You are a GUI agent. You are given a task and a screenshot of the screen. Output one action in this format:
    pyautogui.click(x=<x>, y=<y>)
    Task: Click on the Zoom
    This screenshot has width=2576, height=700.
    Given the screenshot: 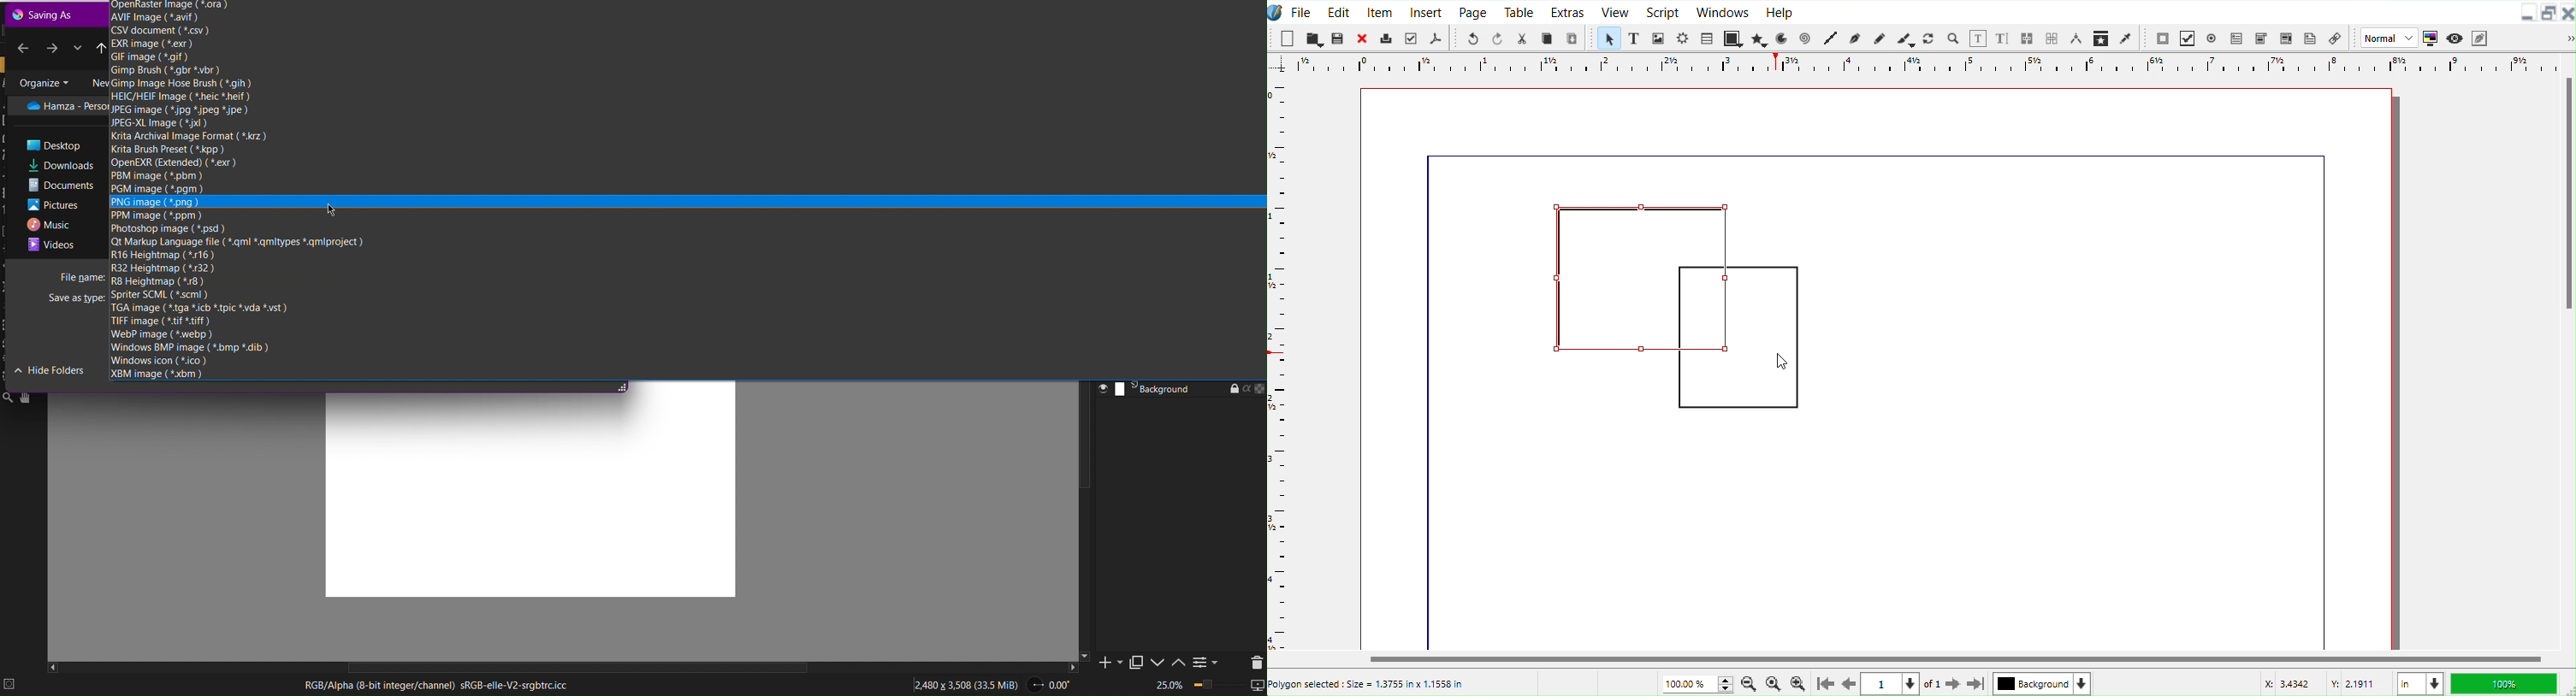 What is the action you would take?
    pyautogui.click(x=1208, y=686)
    